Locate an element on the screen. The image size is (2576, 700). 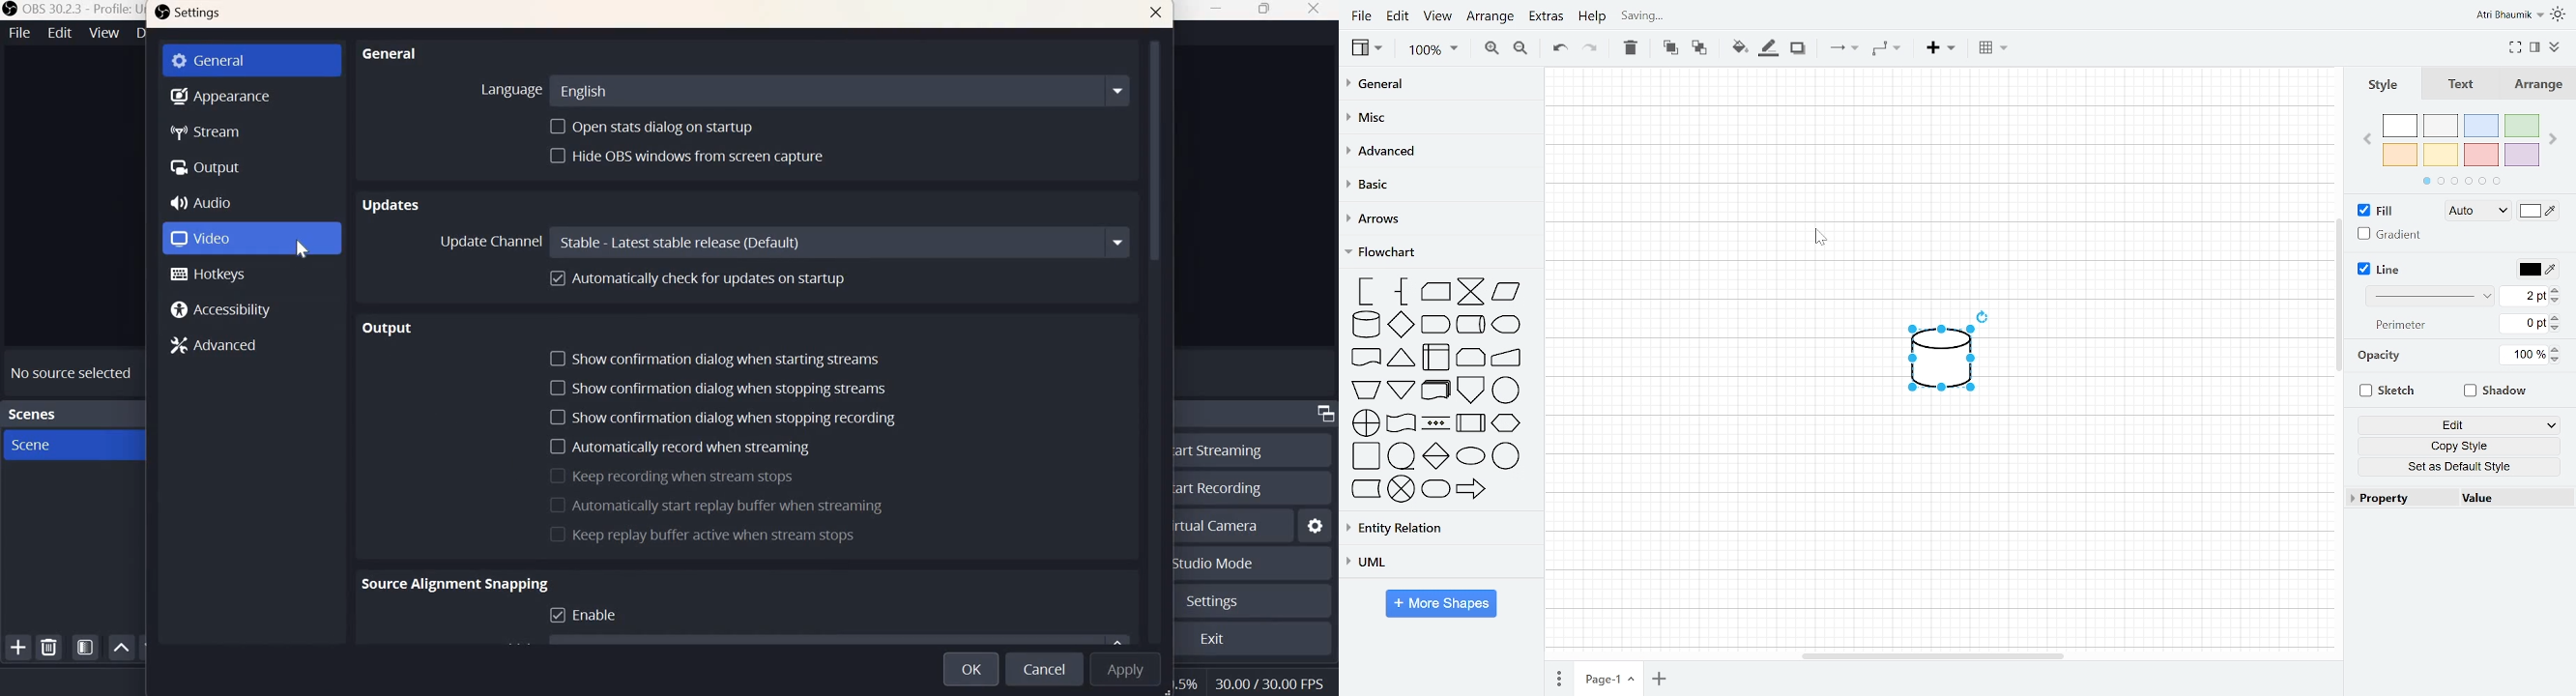
General is located at coordinates (391, 52).